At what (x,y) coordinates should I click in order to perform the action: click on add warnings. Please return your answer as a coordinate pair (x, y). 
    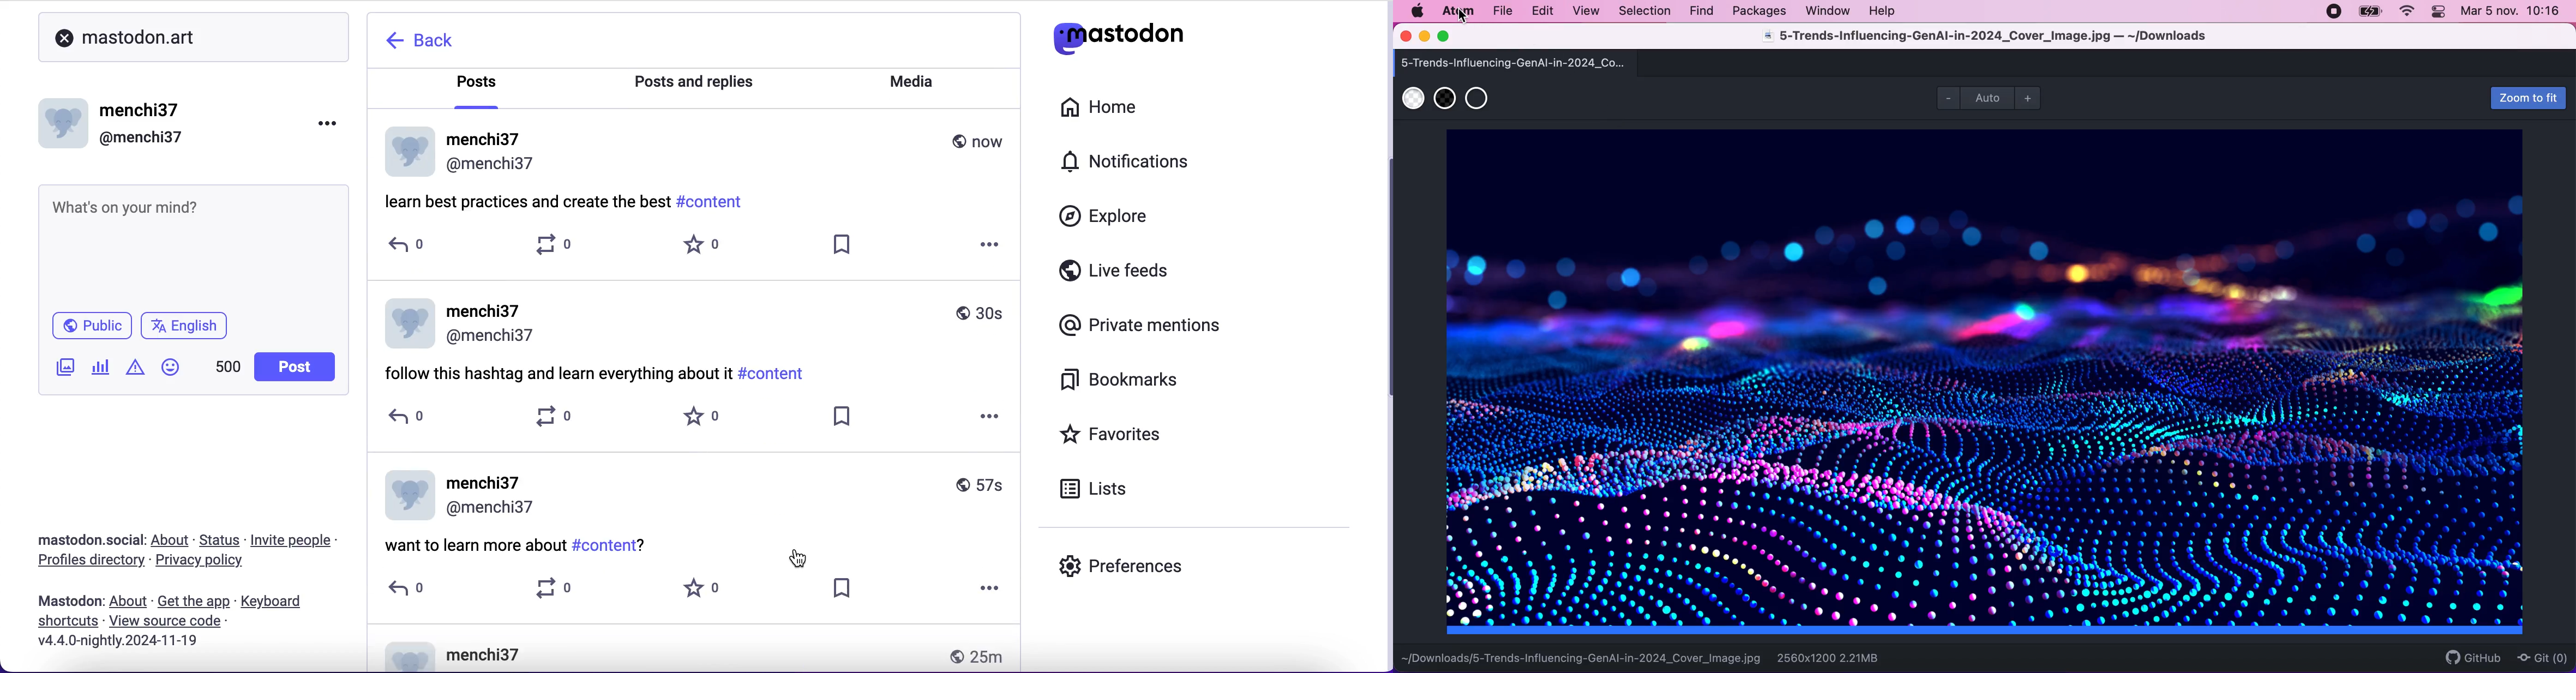
    Looking at the image, I should click on (135, 371).